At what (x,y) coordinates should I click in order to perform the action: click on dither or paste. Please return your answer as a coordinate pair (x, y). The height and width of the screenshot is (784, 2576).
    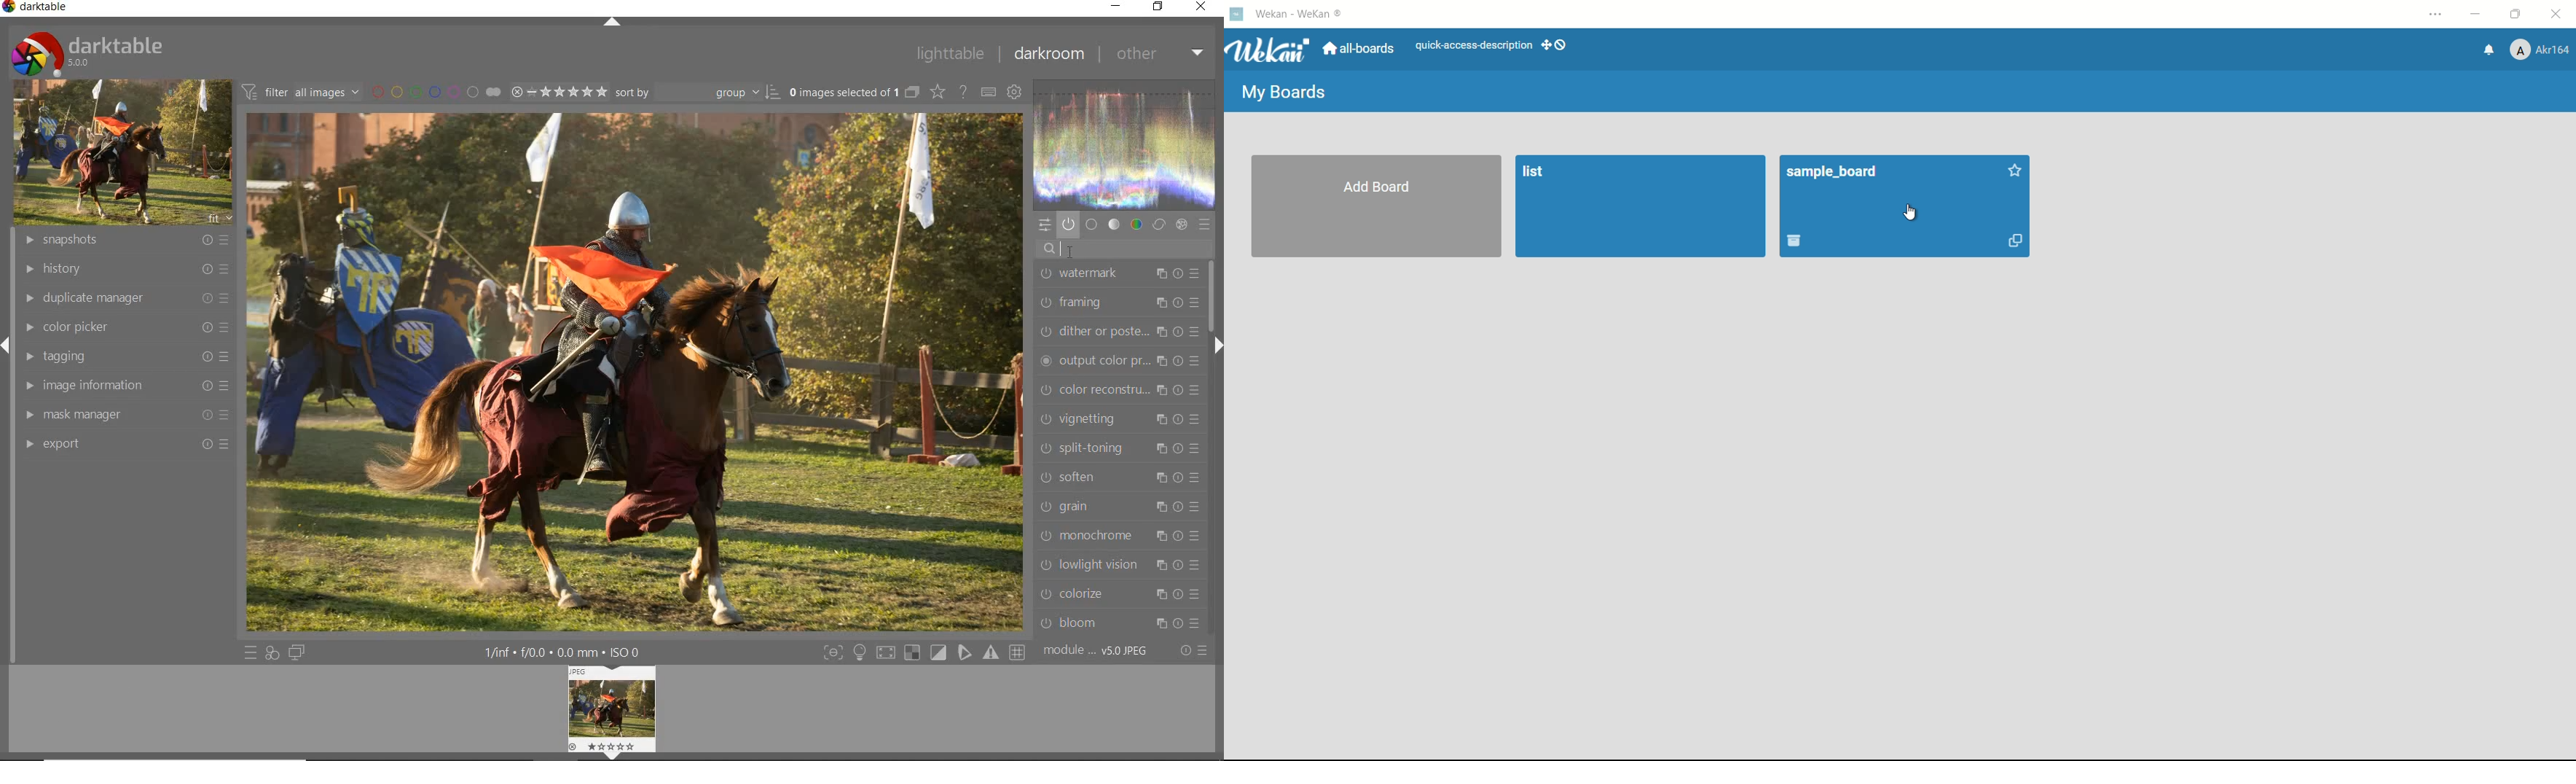
    Looking at the image, I should click on (1119, 329).